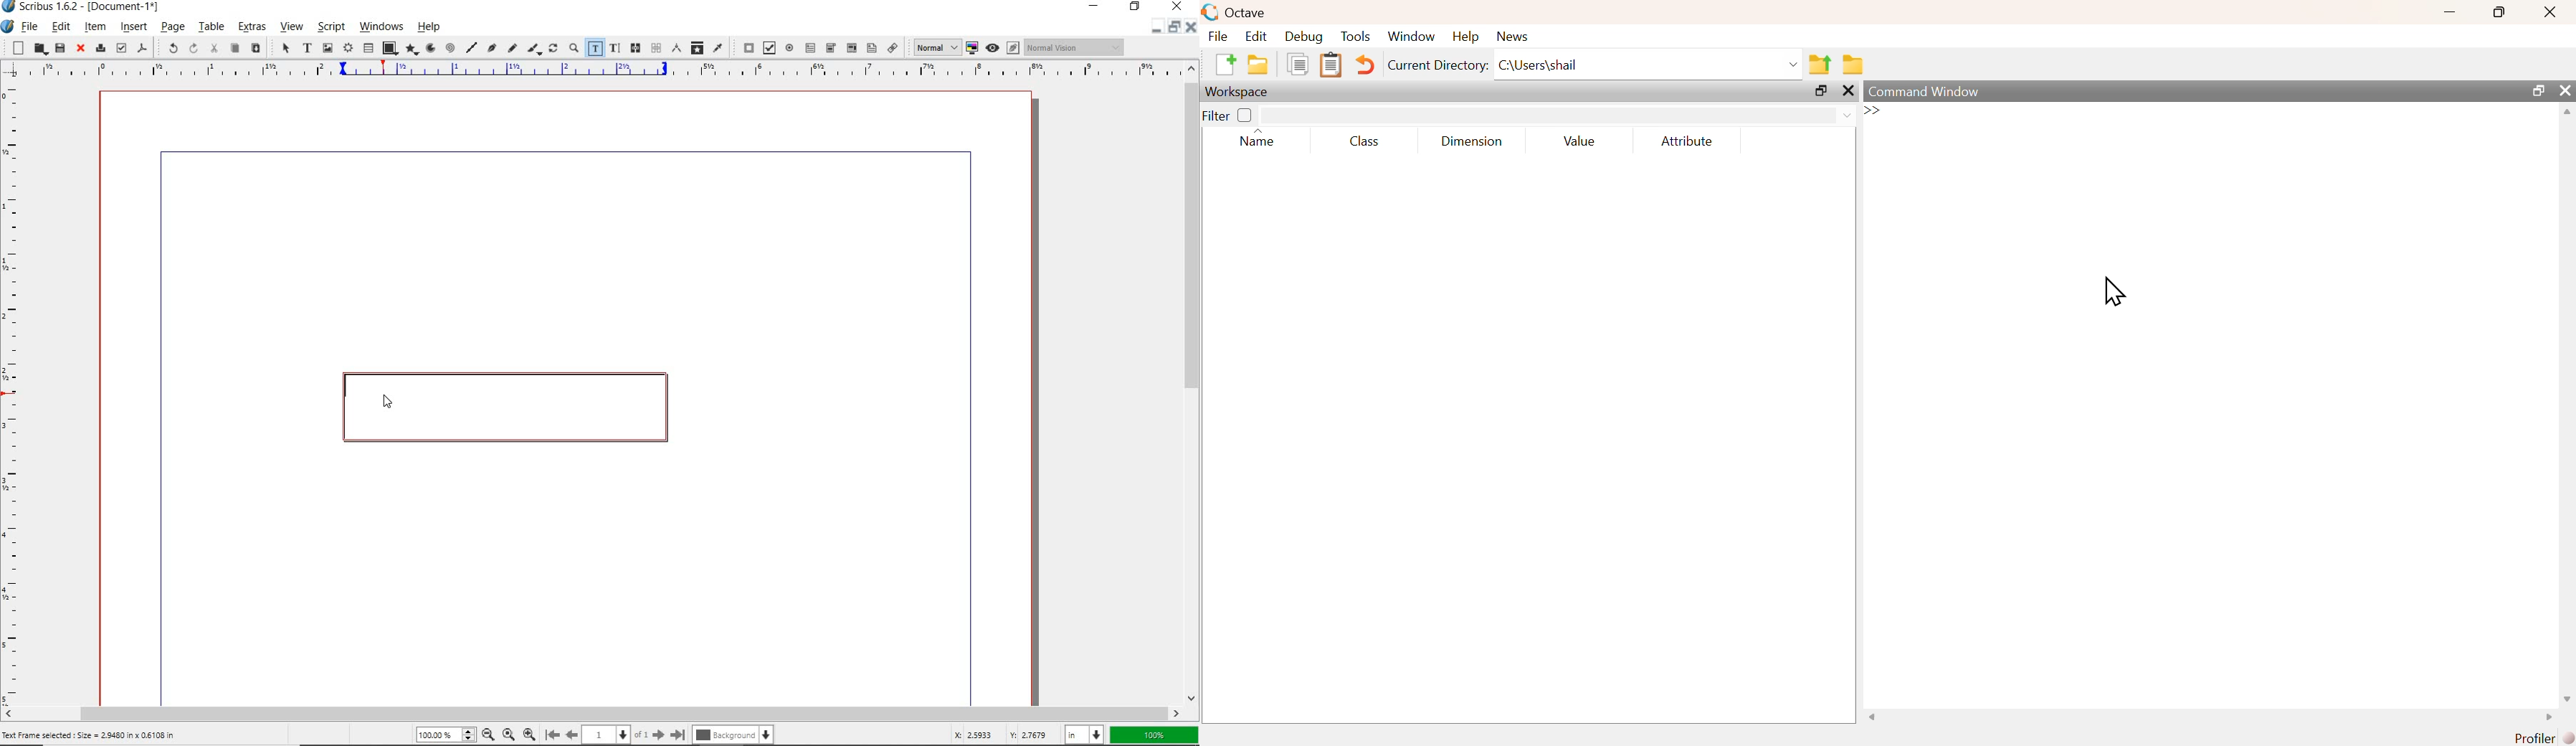 The width and height of the screenshot is (2576, 756). I want to click on close, so click(1178, 6).